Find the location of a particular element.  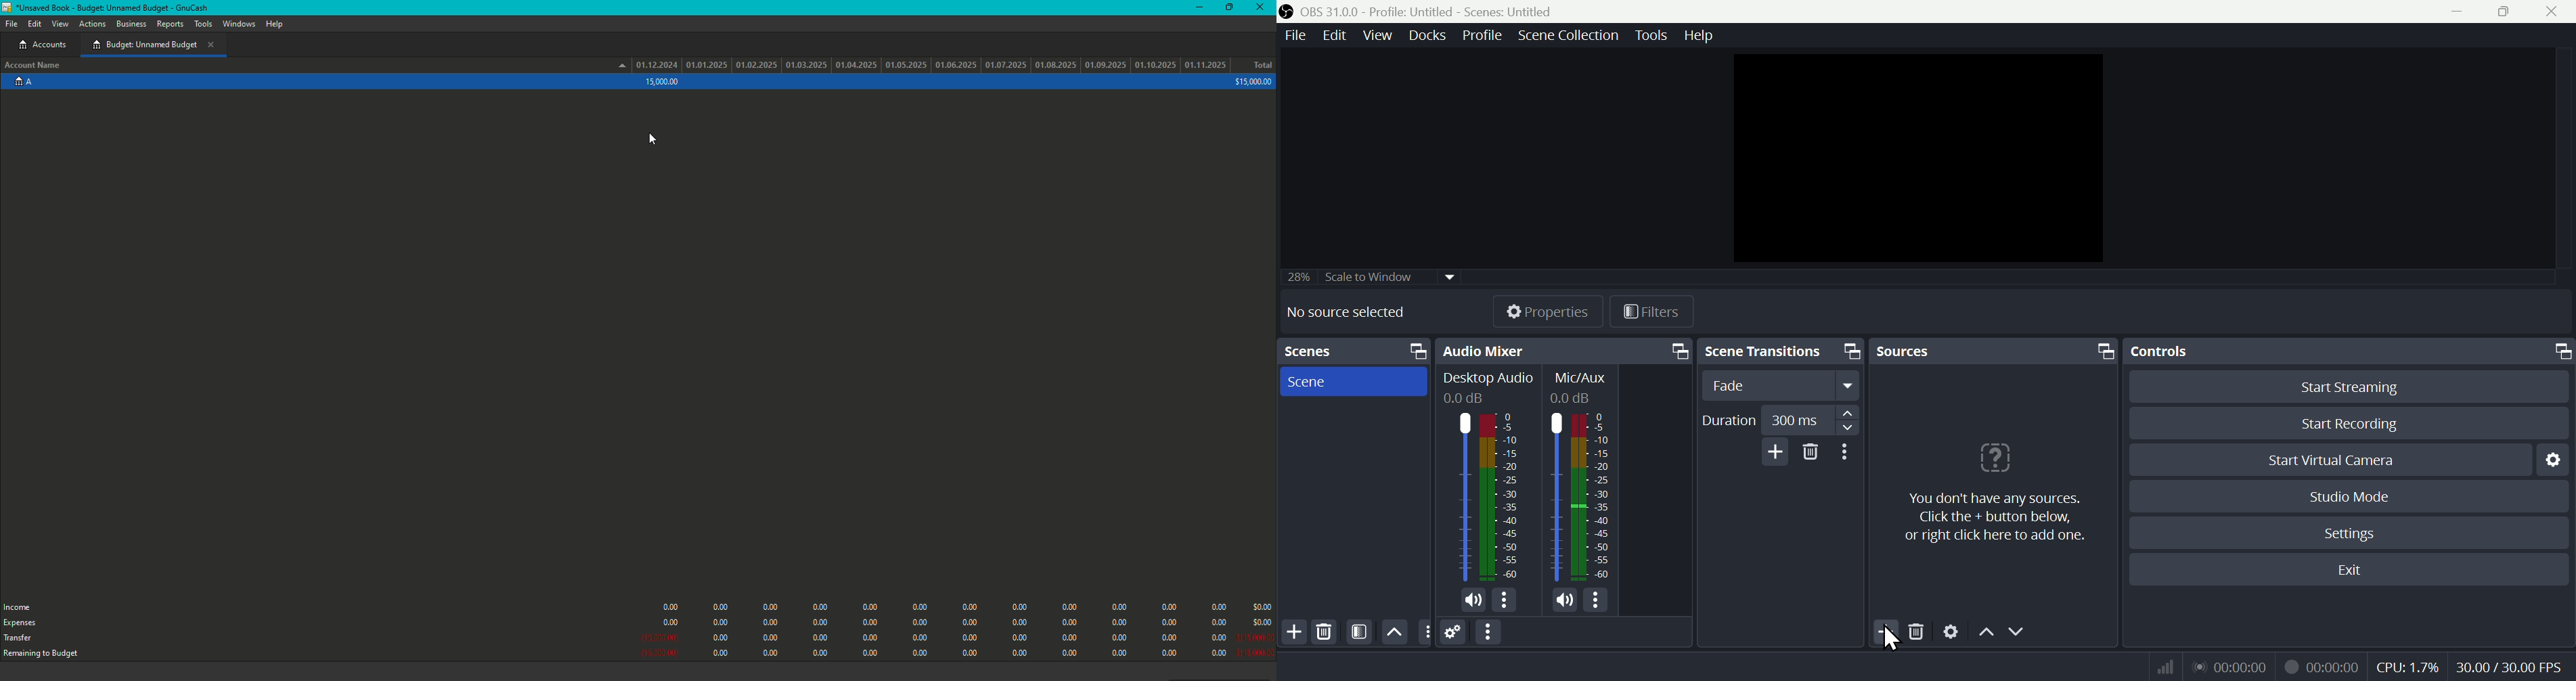

View is located at coordinates (1380, 35).